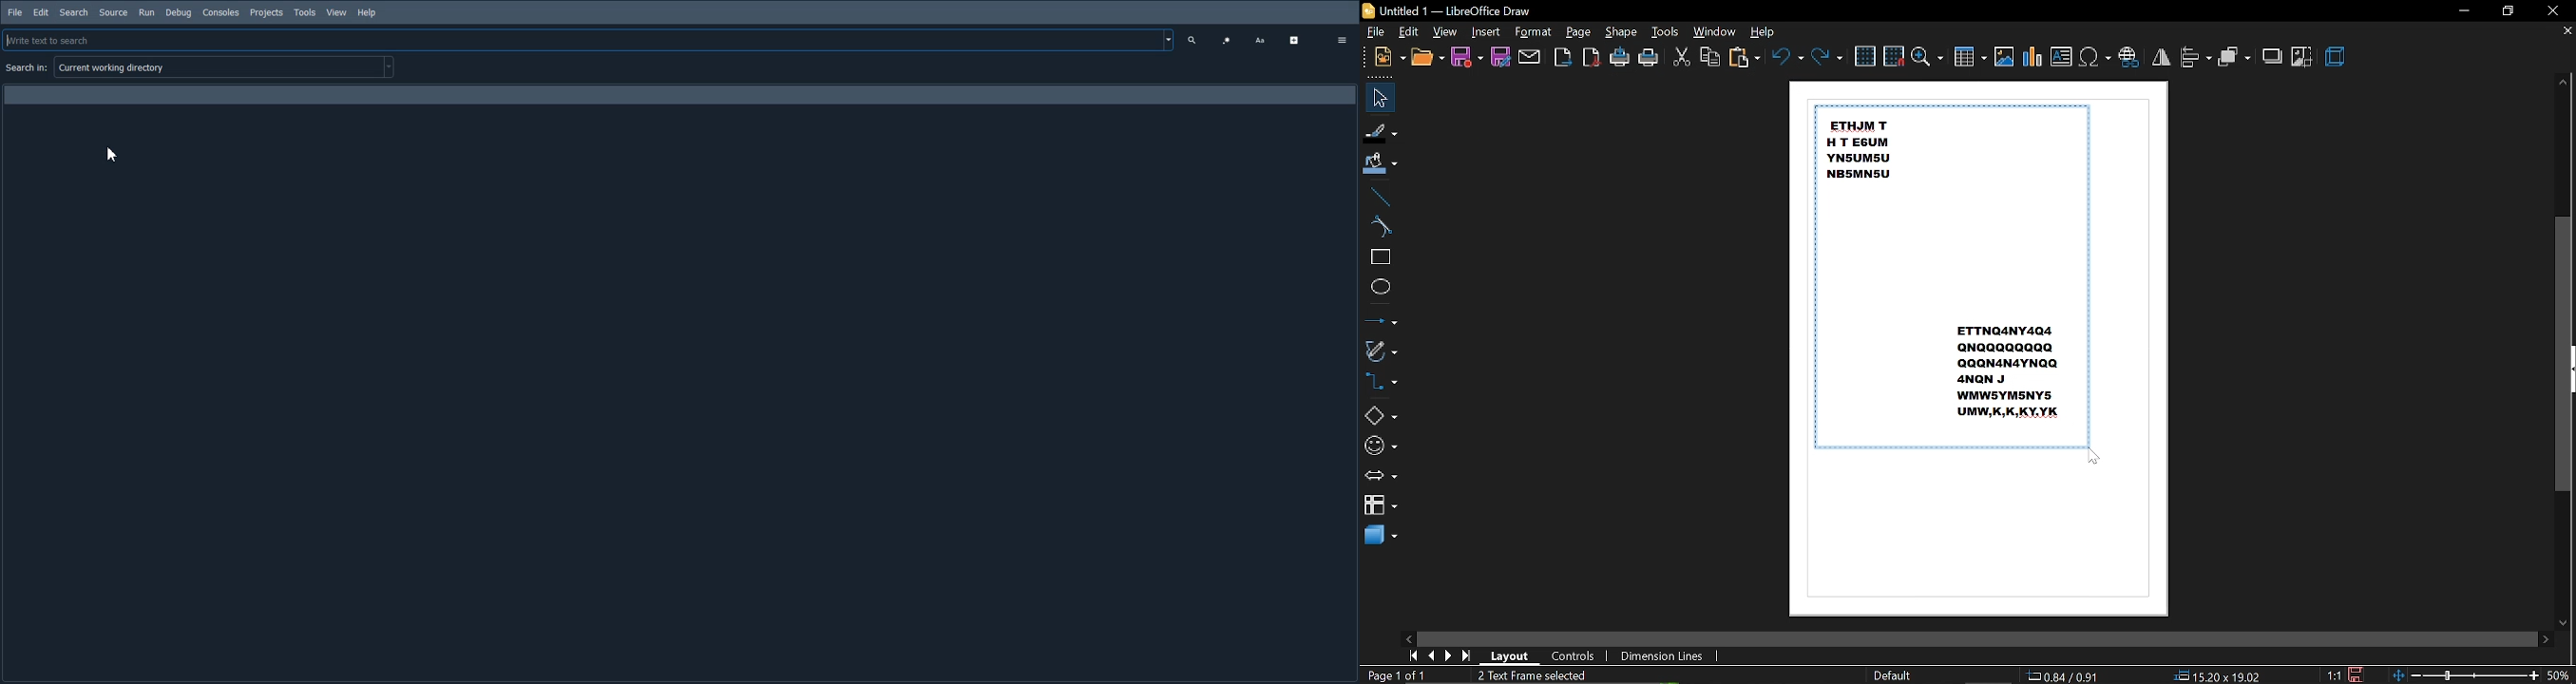 This screenshot has width=2576, height=700. Describe the element at coordinates (2061, 57) in the screenshot. I see `insert text` at that location.